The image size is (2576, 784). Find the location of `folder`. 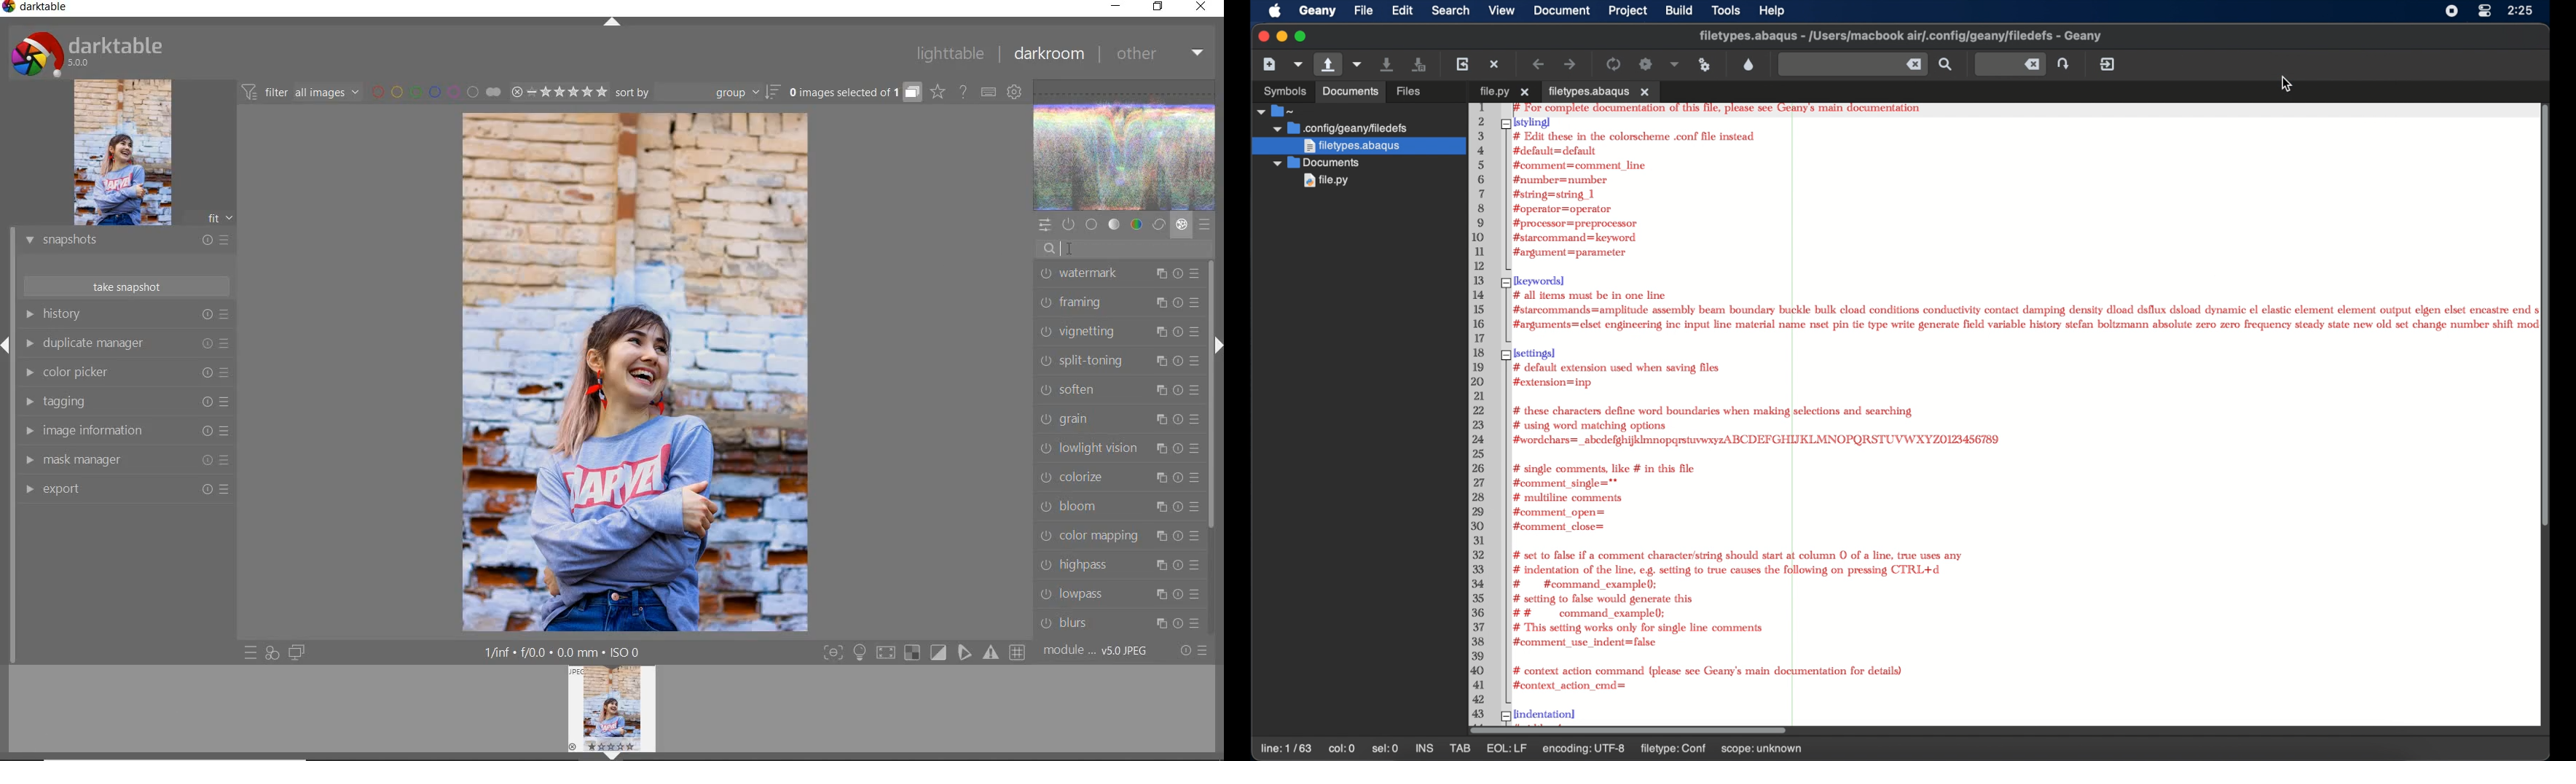

folder is located at coordinates (1276, 111).